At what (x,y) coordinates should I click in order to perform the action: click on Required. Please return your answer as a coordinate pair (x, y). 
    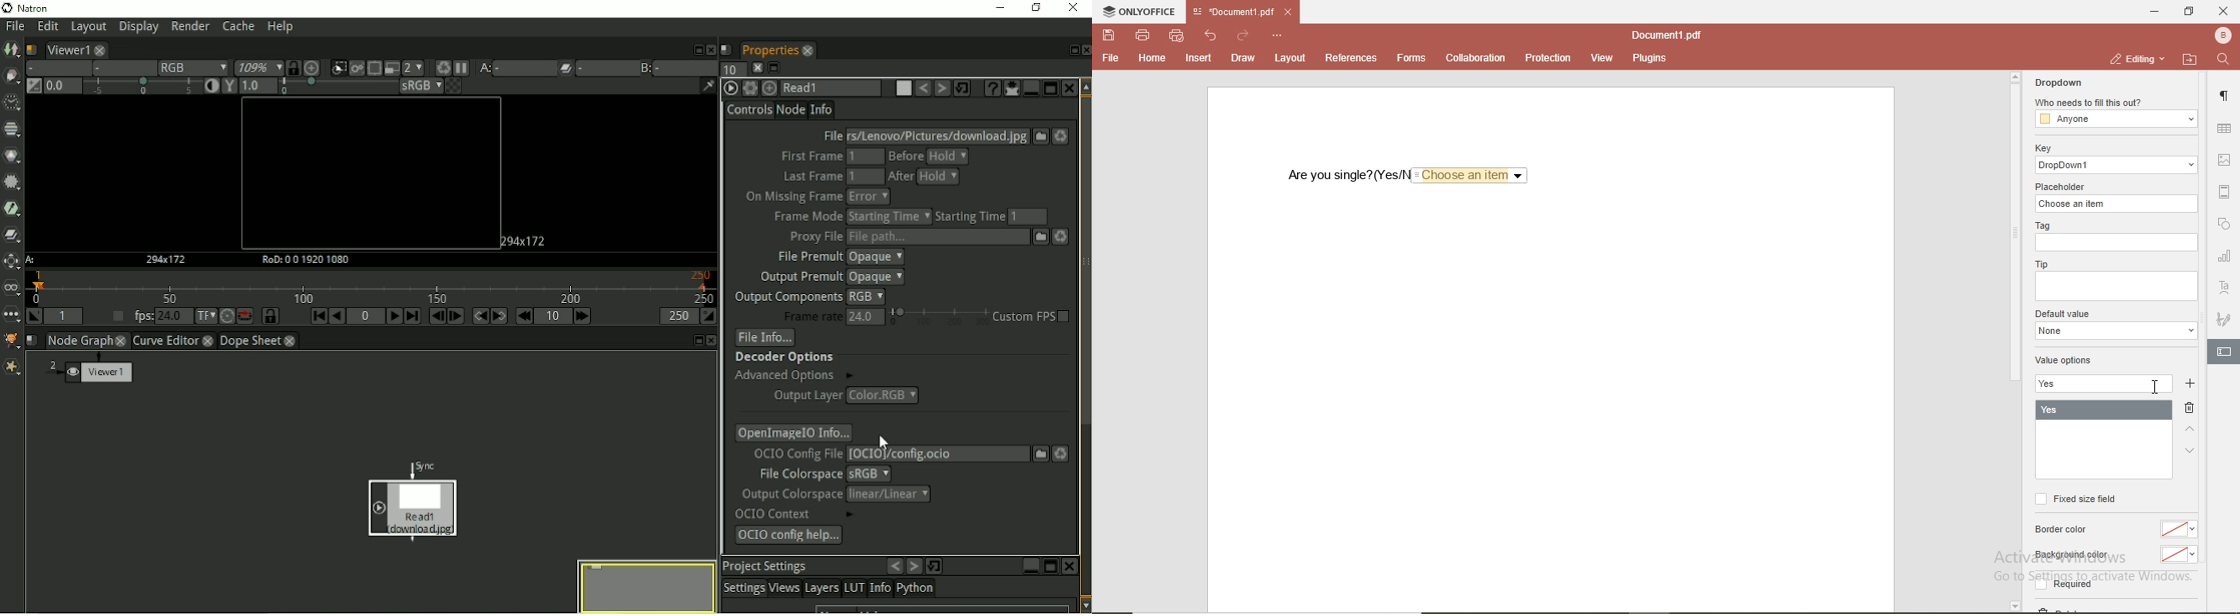
    Looking at the image, I should click on (2066, 584).